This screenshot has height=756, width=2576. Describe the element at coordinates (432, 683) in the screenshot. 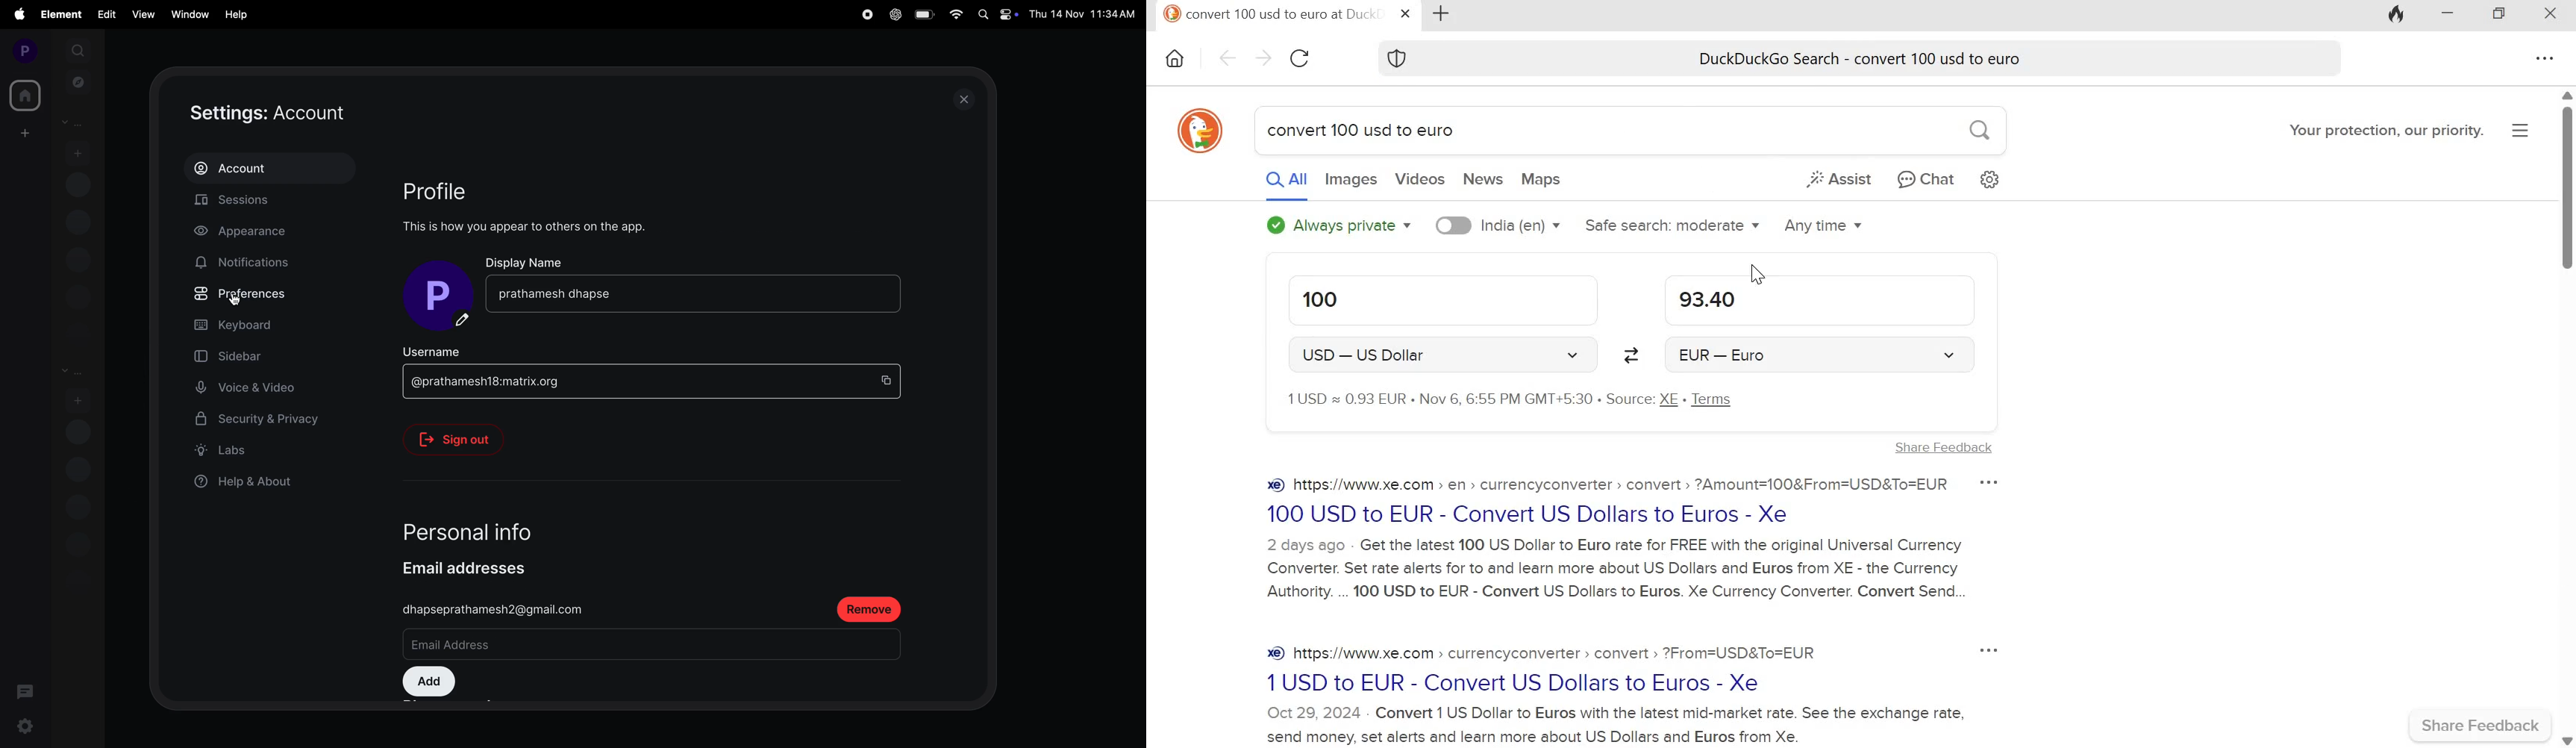

I see `add` at that location.